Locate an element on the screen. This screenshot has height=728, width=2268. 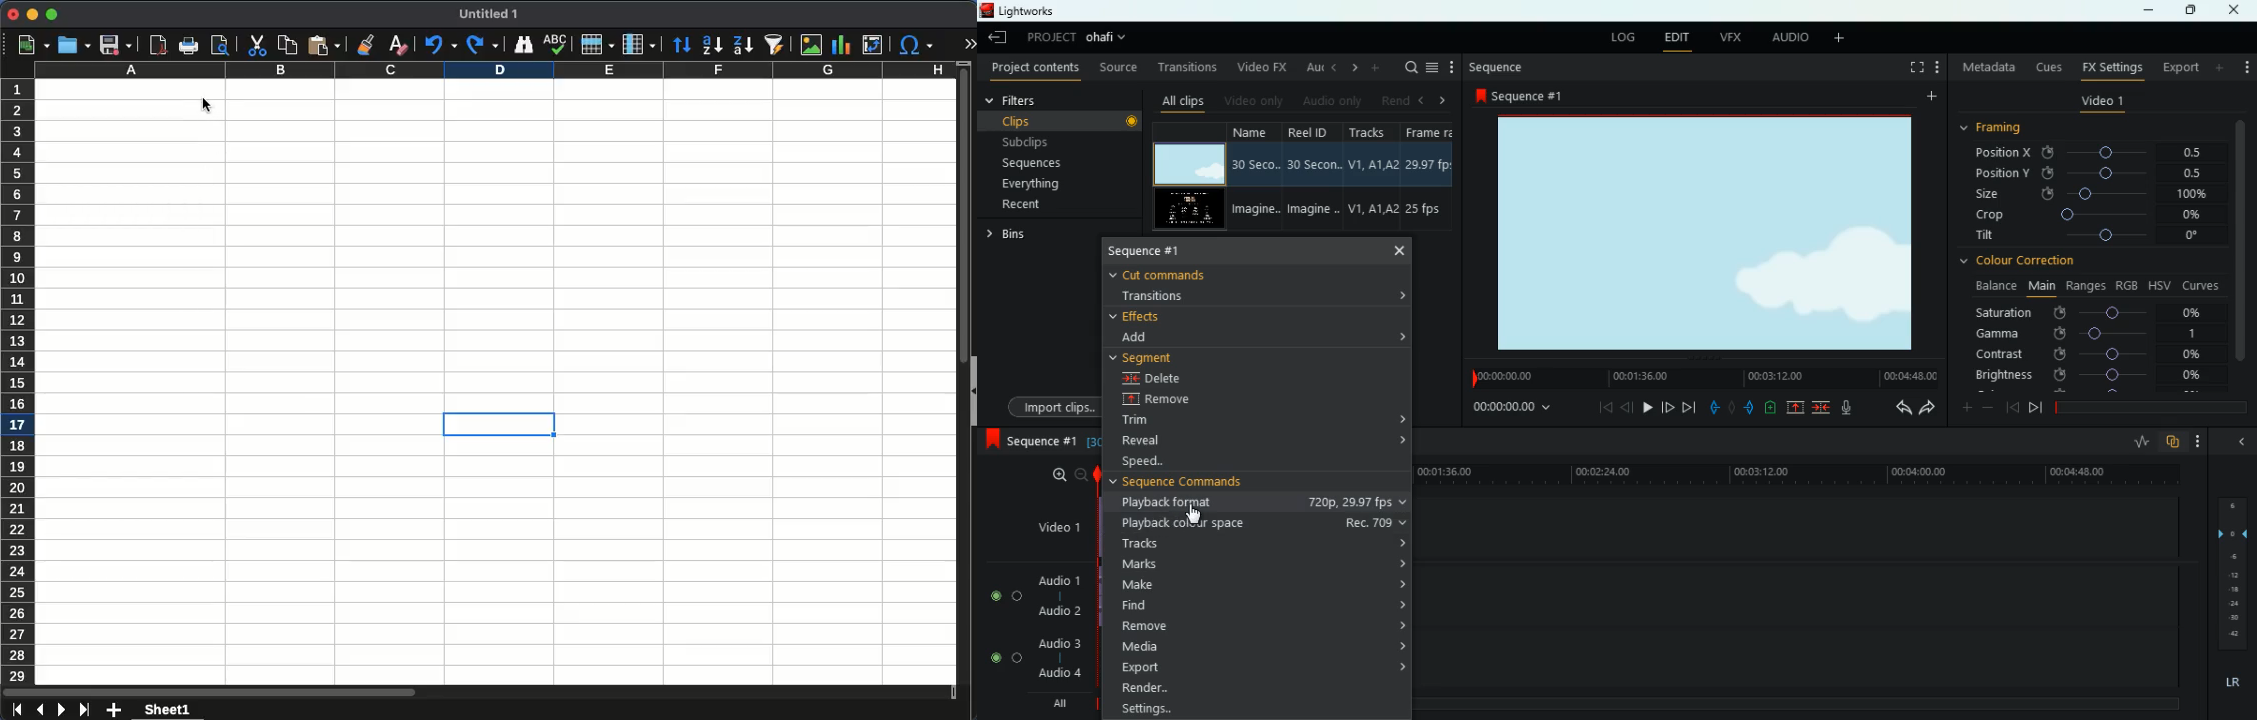
crop is located at coordinates (2095, 216).